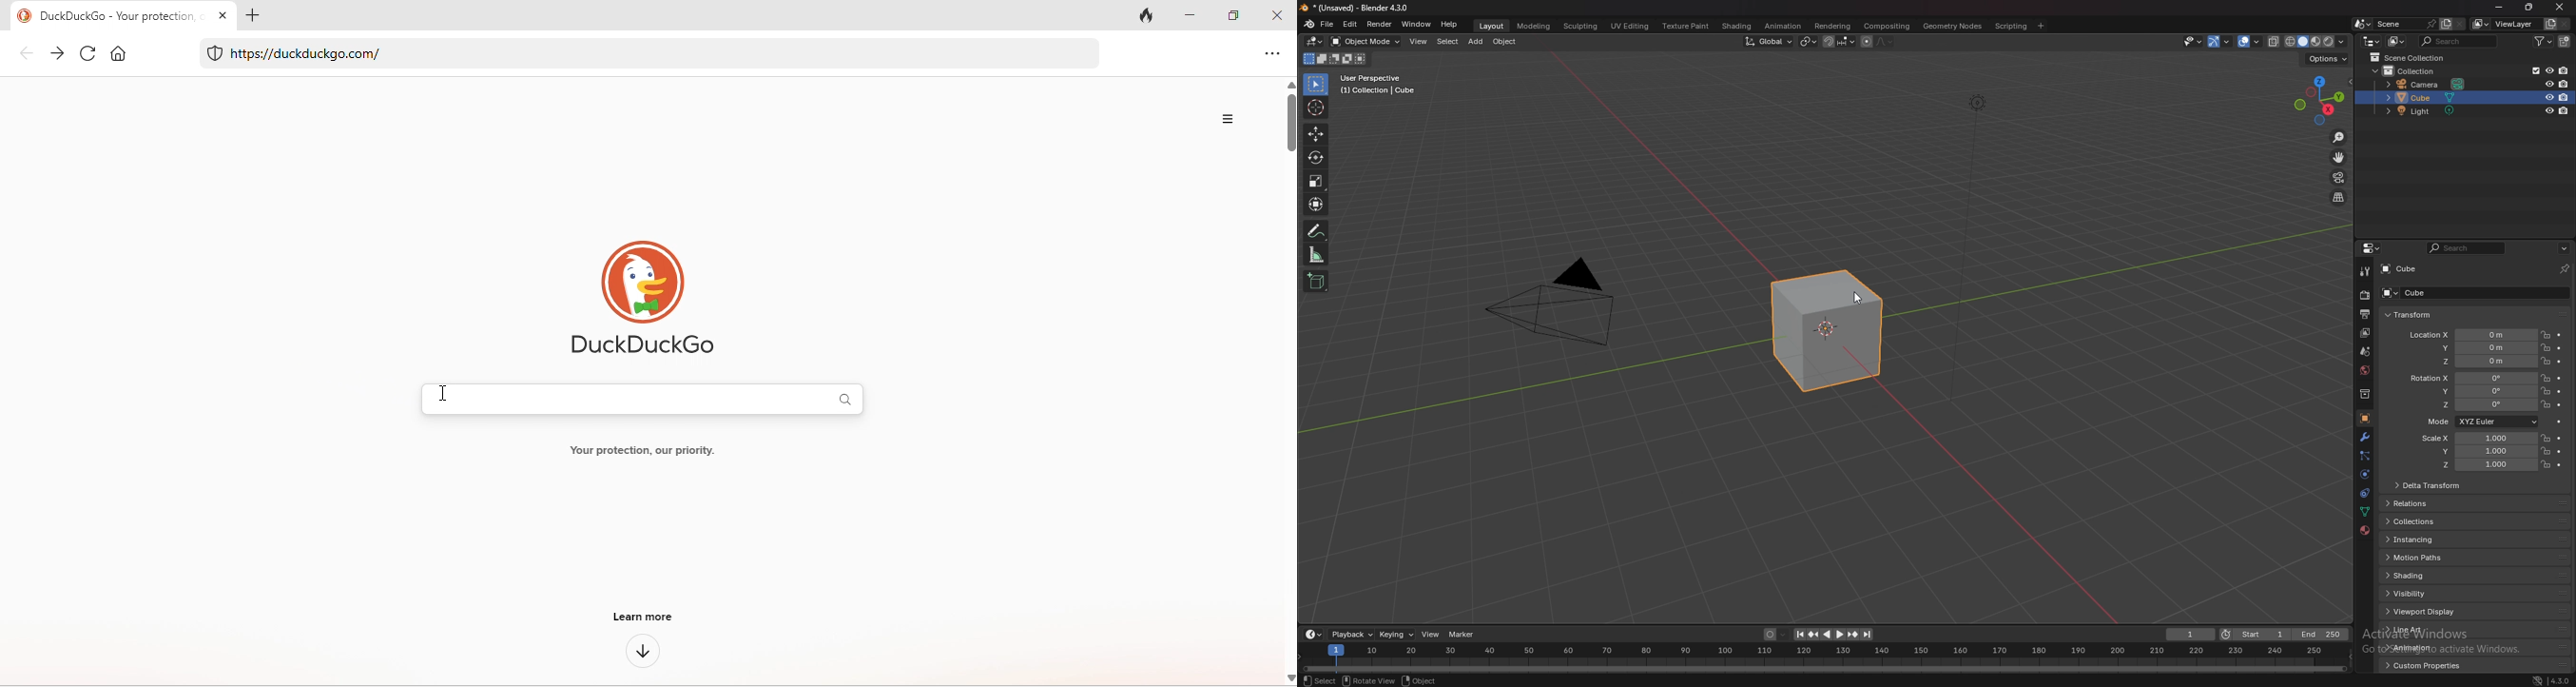  What do you see at coordinates (650, 453) in the screenshot?
I see `Your protection, our priority` at bounding box center [650, 453].